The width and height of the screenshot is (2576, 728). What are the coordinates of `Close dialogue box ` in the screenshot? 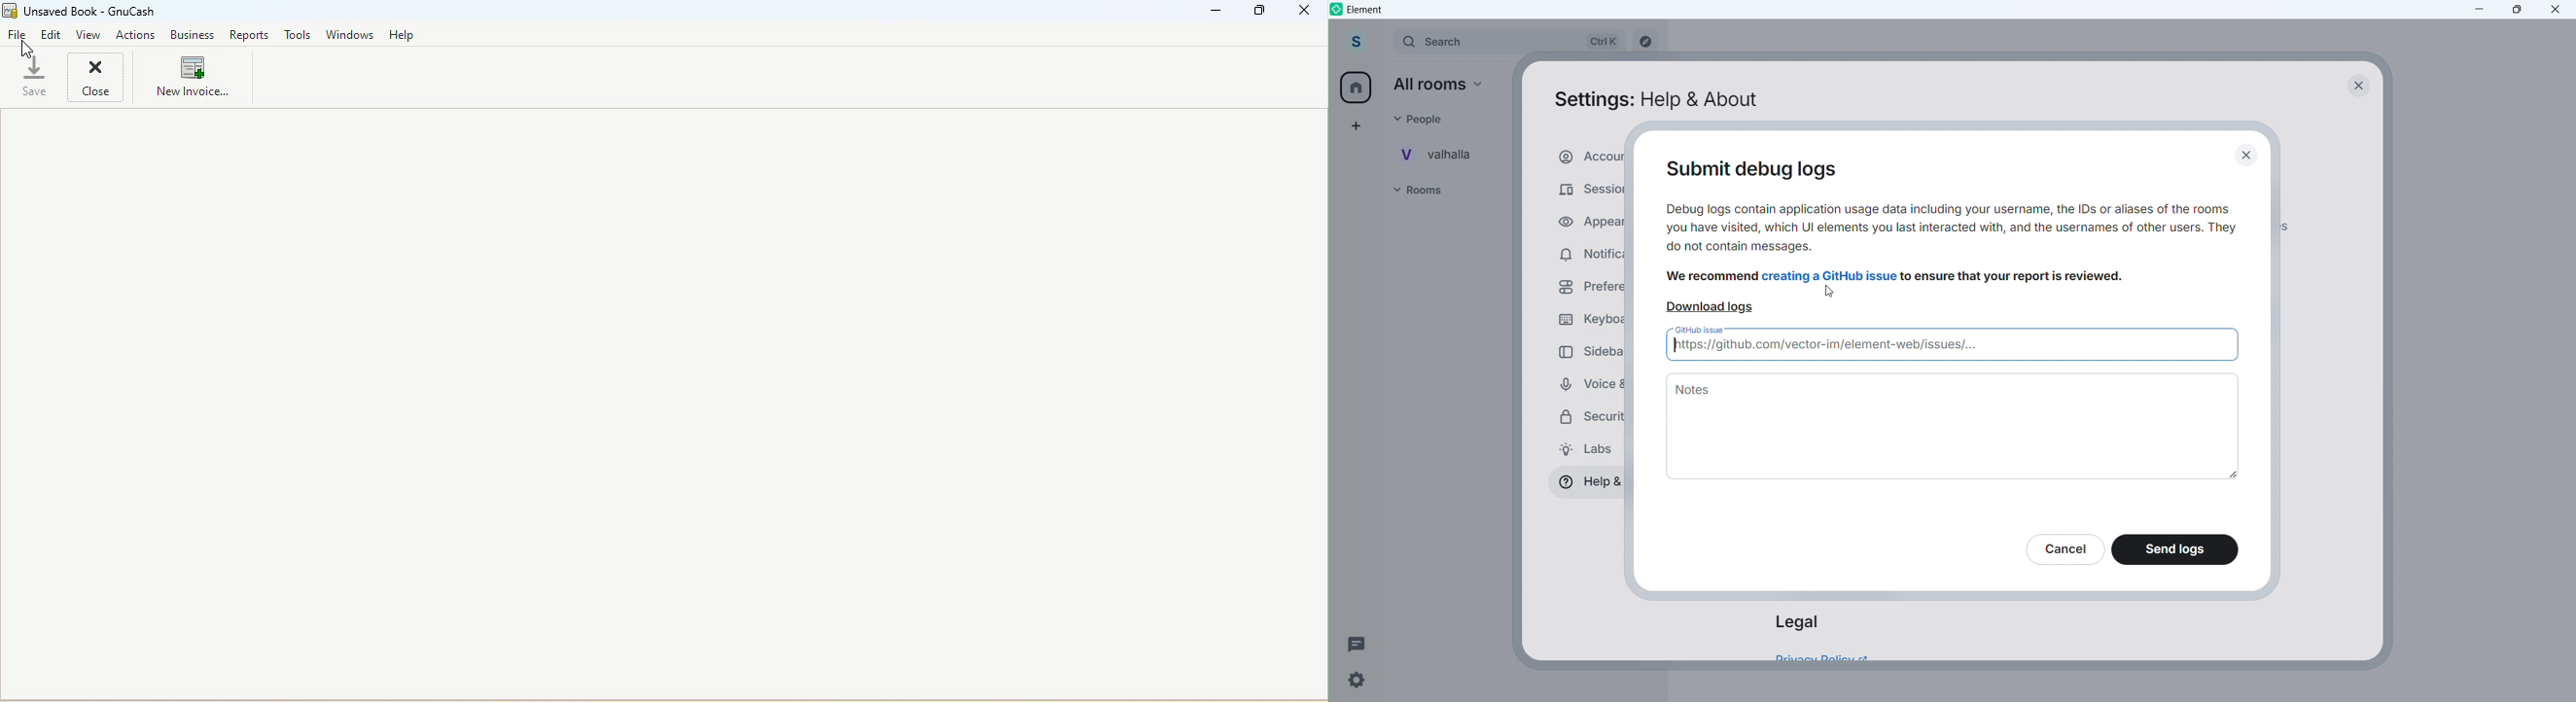 It's located at (2357, 84).